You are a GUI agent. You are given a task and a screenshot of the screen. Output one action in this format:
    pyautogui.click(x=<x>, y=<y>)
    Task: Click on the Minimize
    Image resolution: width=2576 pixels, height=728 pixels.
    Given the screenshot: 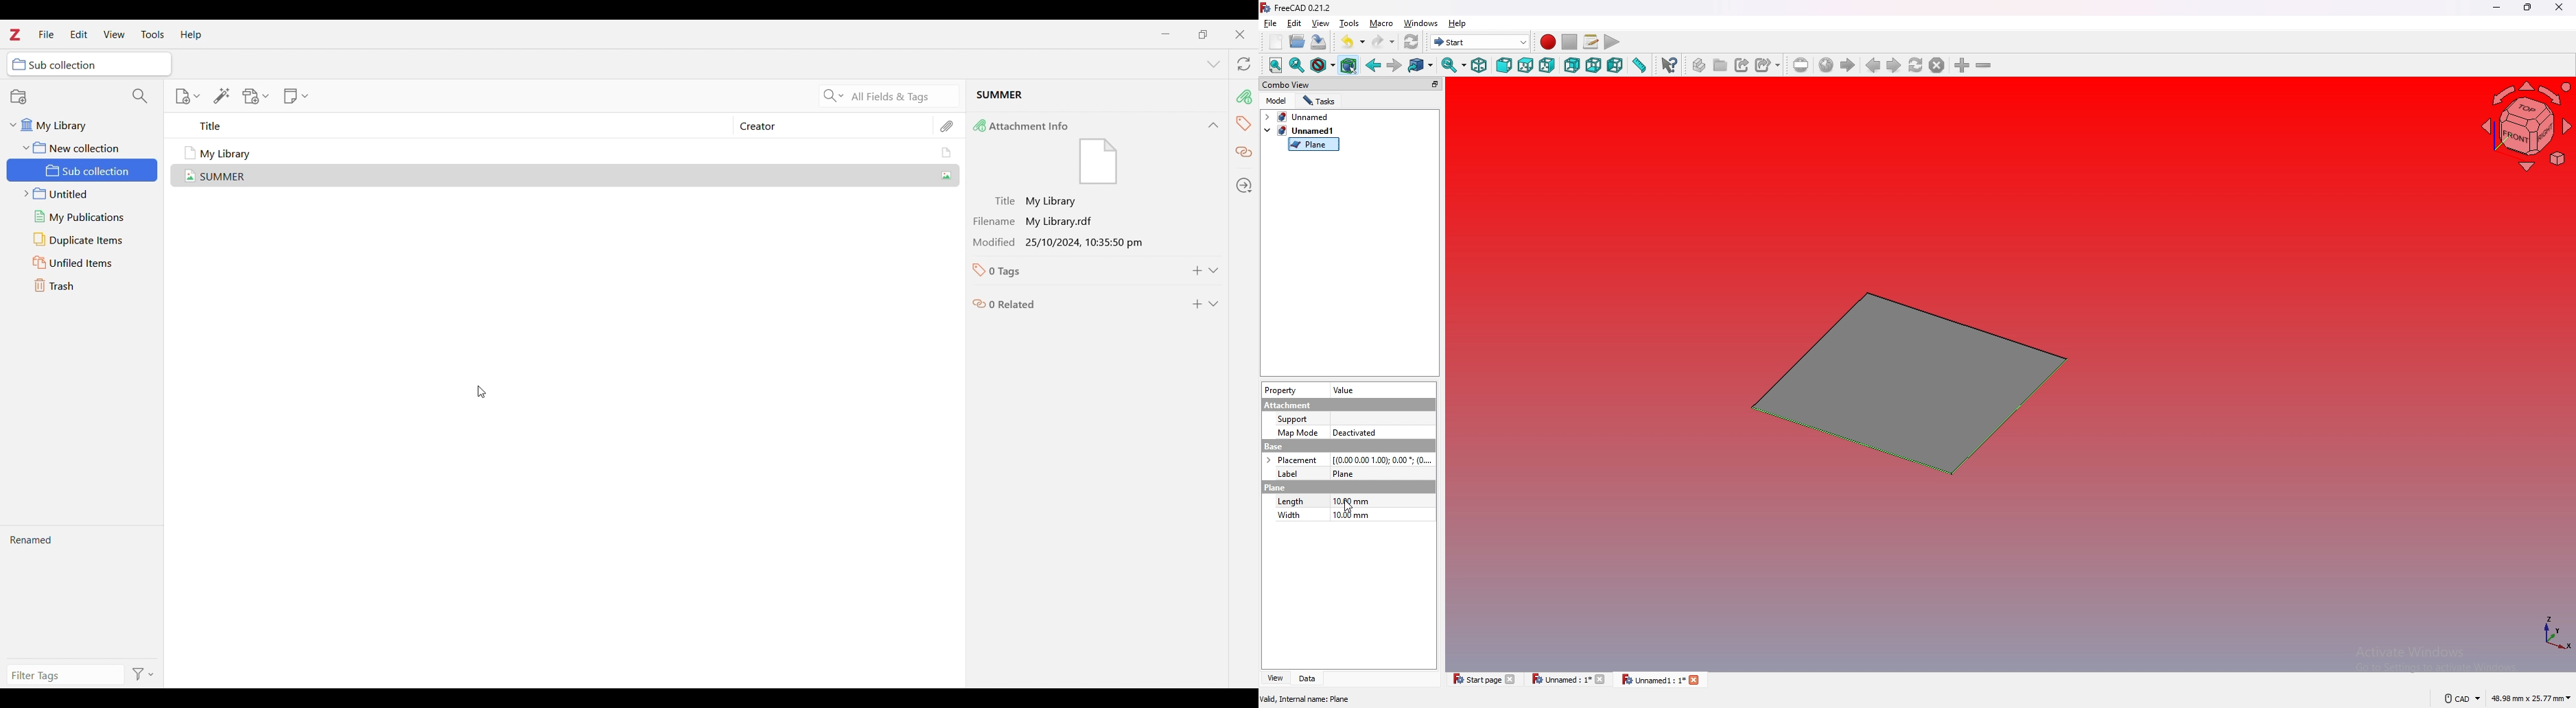 What is the action you would take?
    pyautogui.click(x=1165, y=33)
    